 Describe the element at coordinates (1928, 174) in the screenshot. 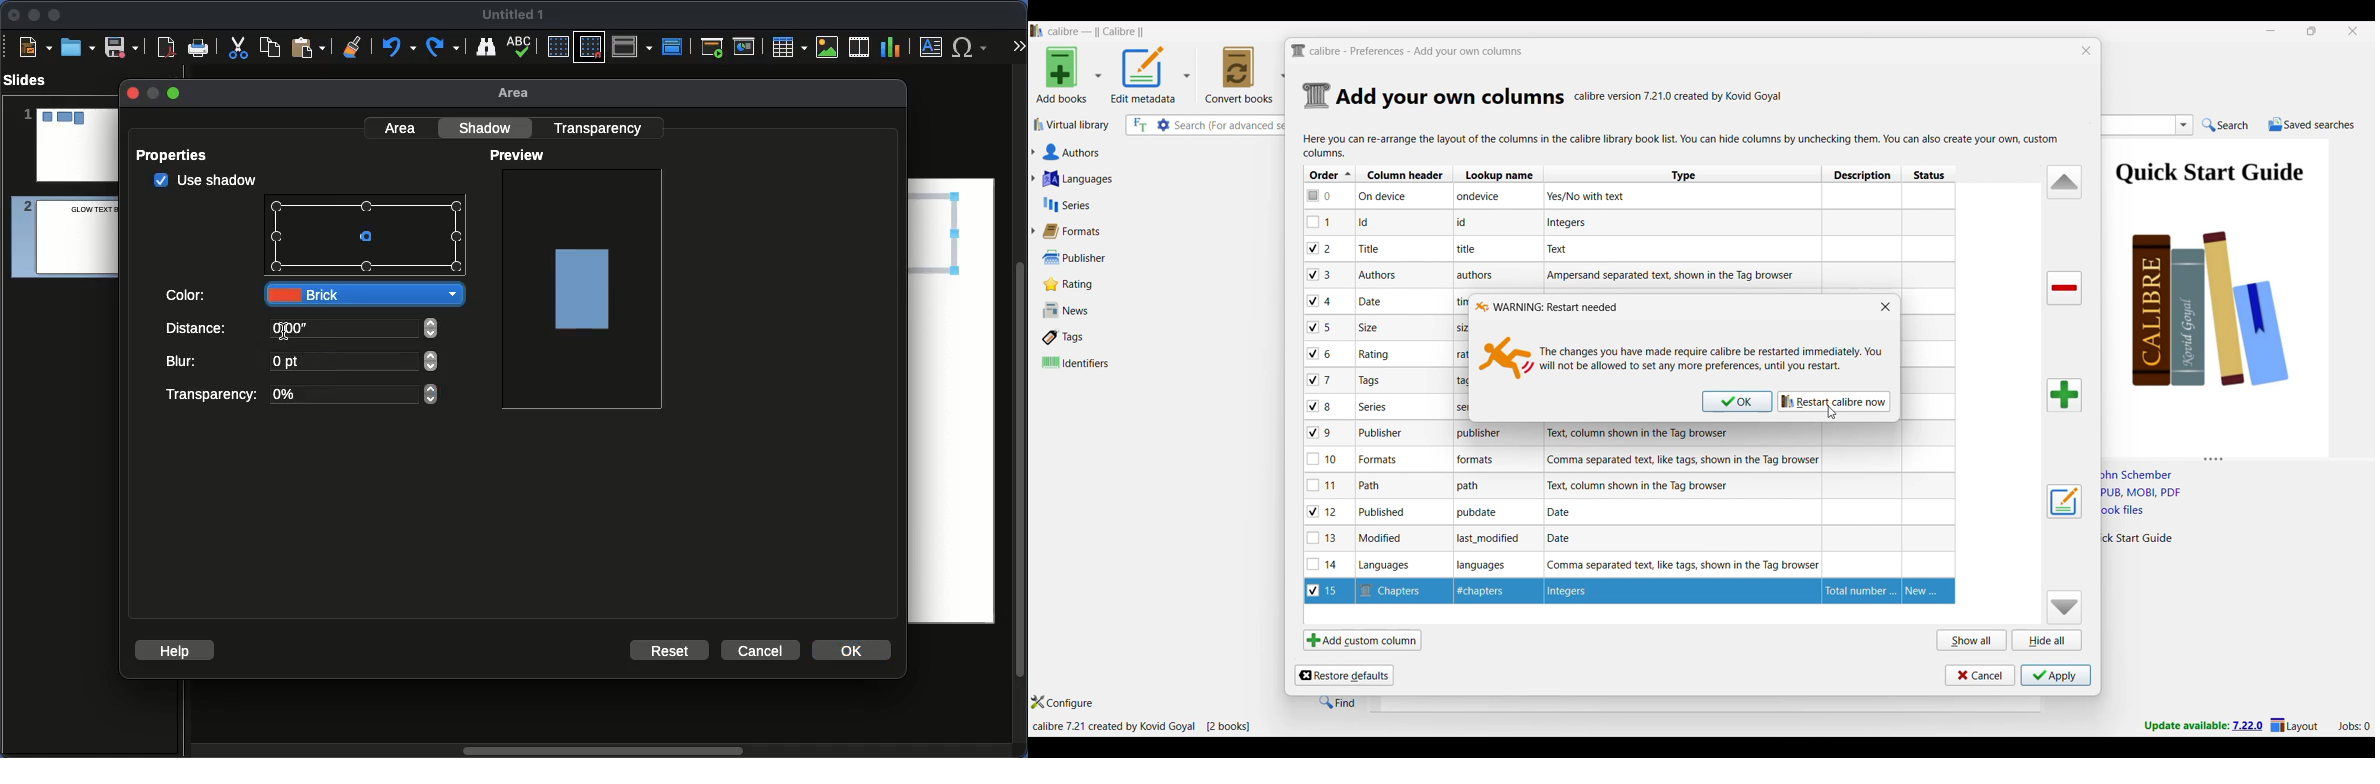

I see `Status column` at that location.